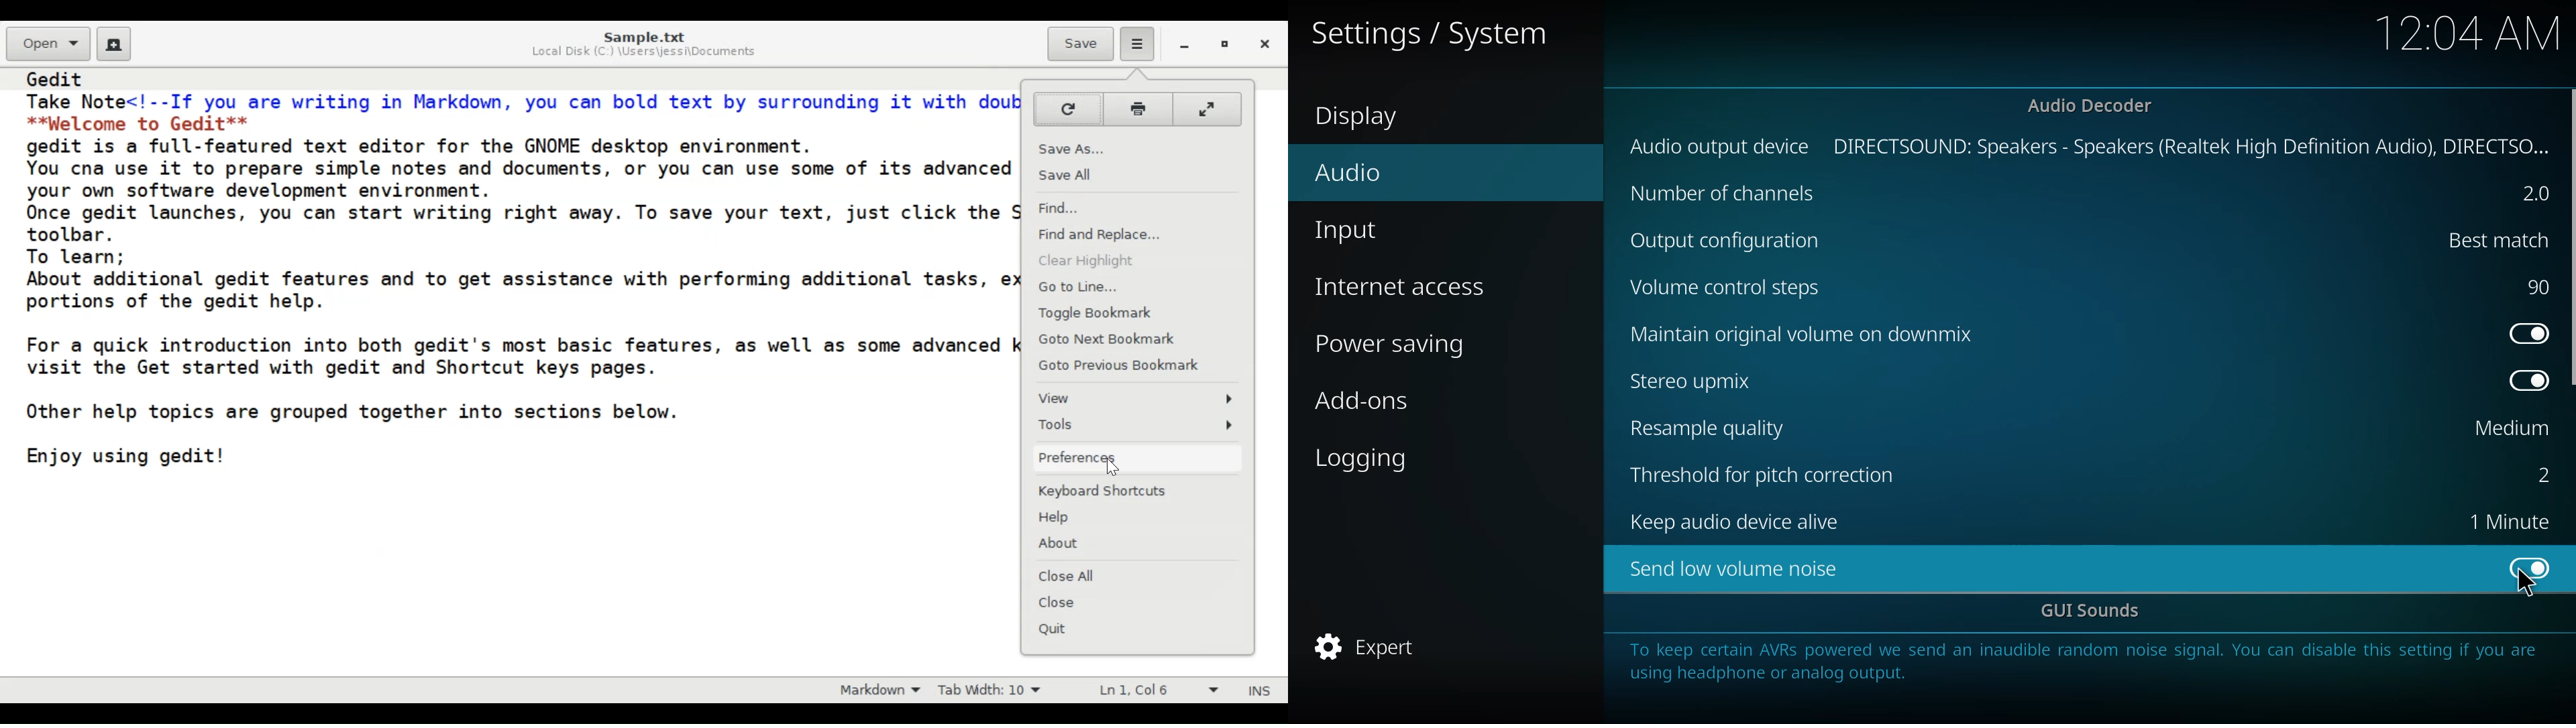 The width and height of the screenshot is (2576, 728). What do you see at coordinates (1409, 283) in the screenshot?
I see `internet access ` at bounding box center [1409, 283].